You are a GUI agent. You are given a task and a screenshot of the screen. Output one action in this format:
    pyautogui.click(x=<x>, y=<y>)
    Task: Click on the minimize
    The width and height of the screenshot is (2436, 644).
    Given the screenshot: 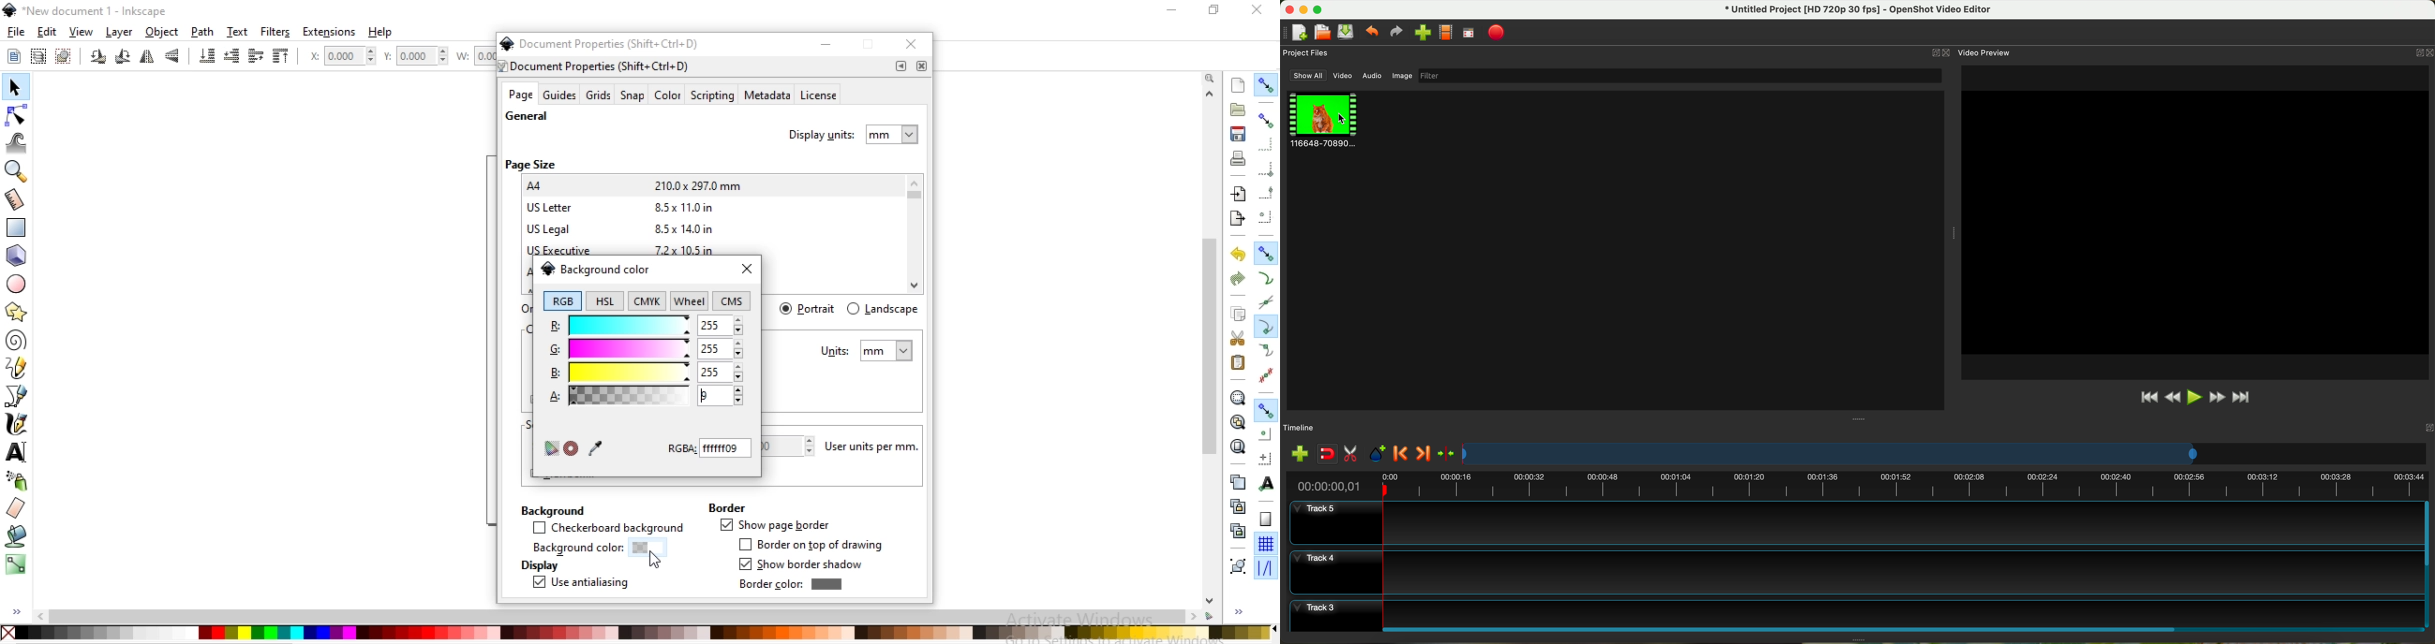 What is the action you would take?
    pyautogui.click(x=1169, y=8)
    